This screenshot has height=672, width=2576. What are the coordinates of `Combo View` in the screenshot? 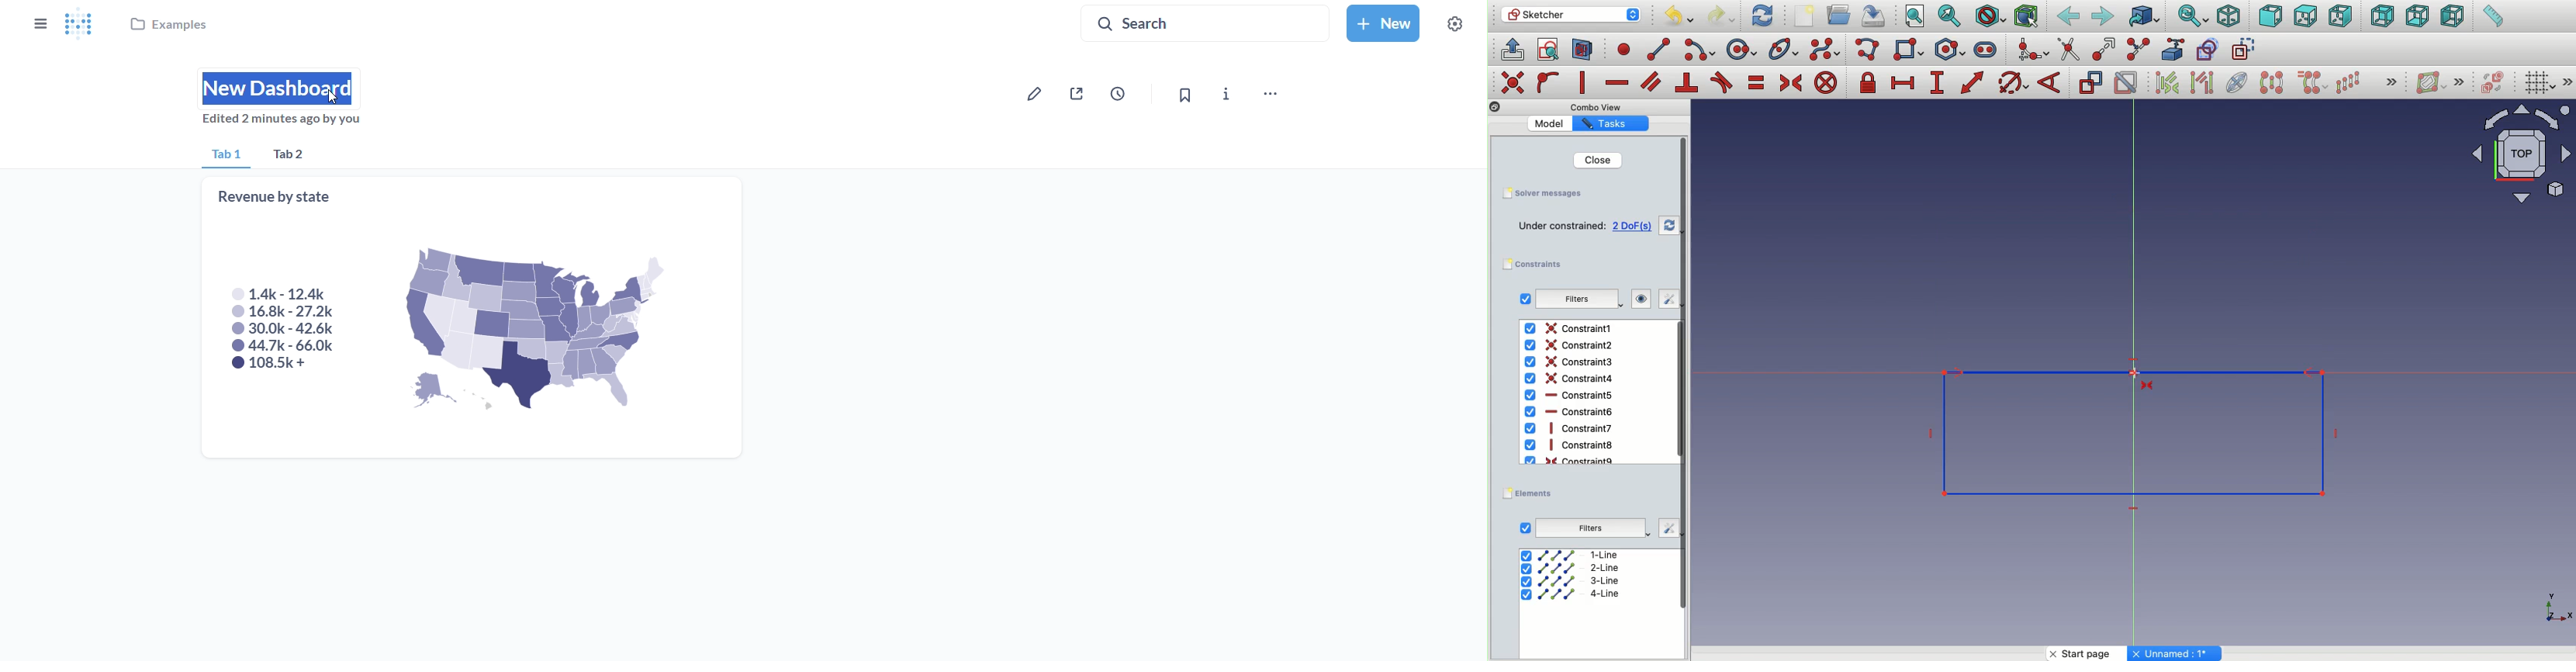 It's located at (1597, 107).